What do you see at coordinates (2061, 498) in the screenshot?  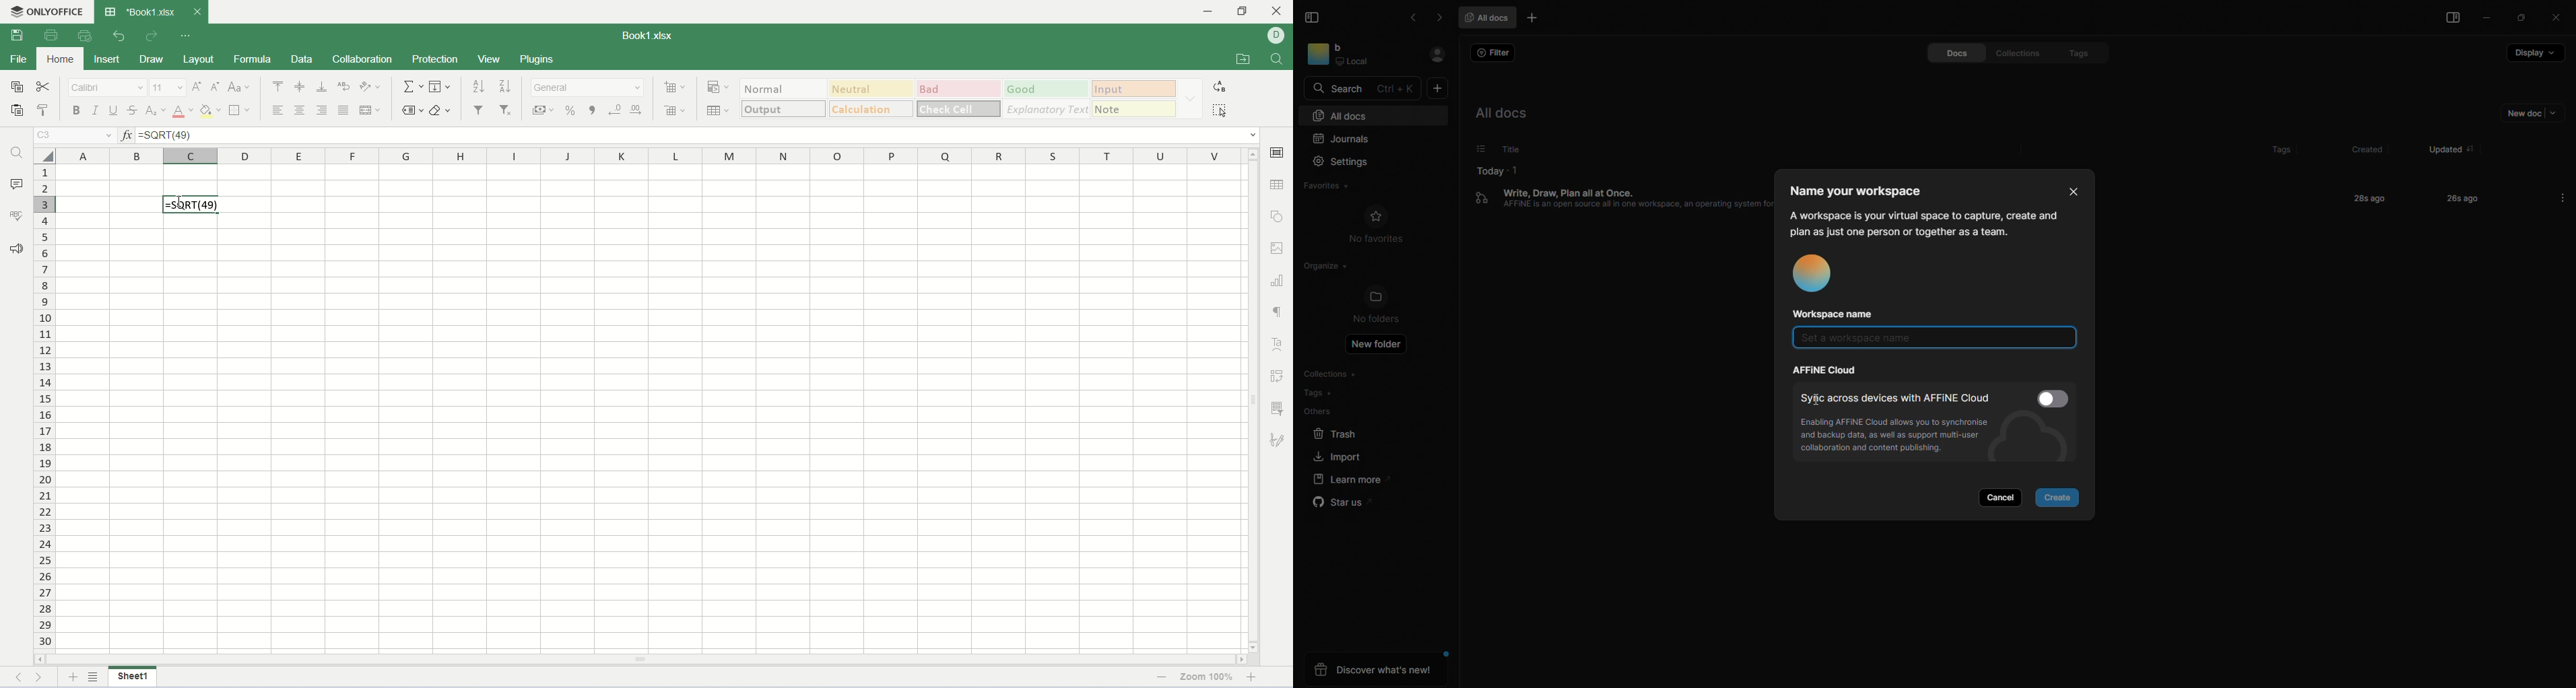 I see `create` at bounding box center [2061, 498].